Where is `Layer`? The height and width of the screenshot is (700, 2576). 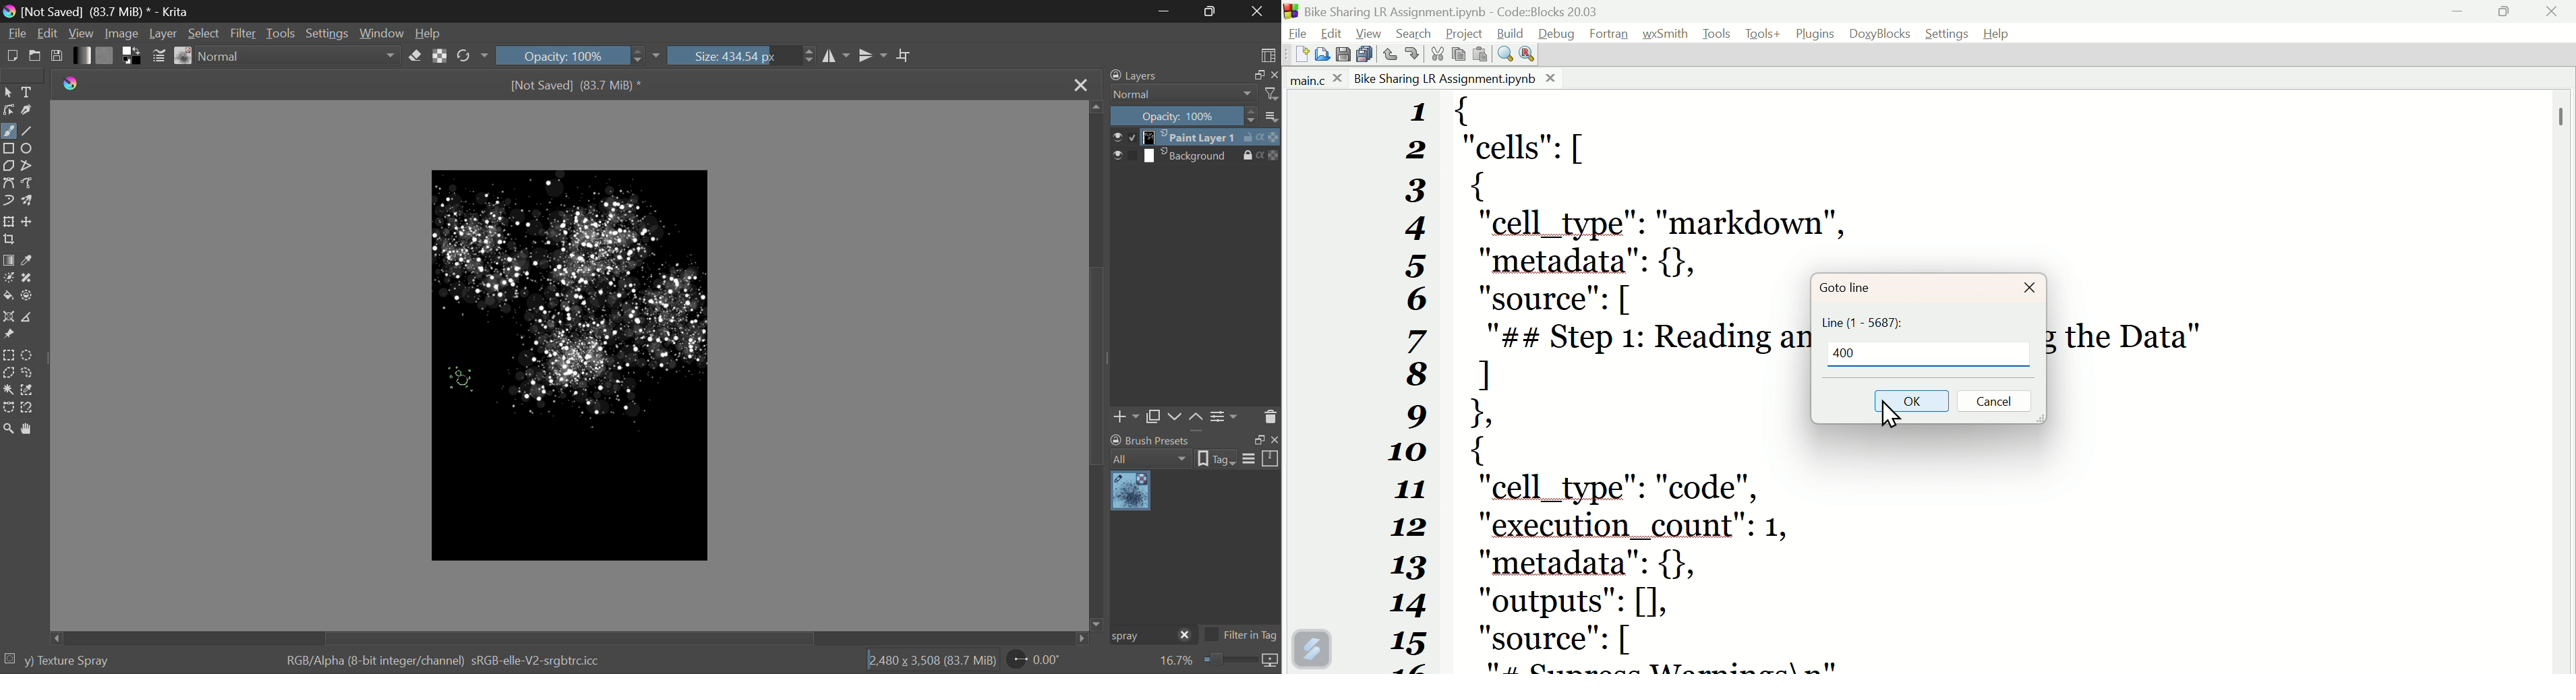
Layer is located at coordinates (164, 33).